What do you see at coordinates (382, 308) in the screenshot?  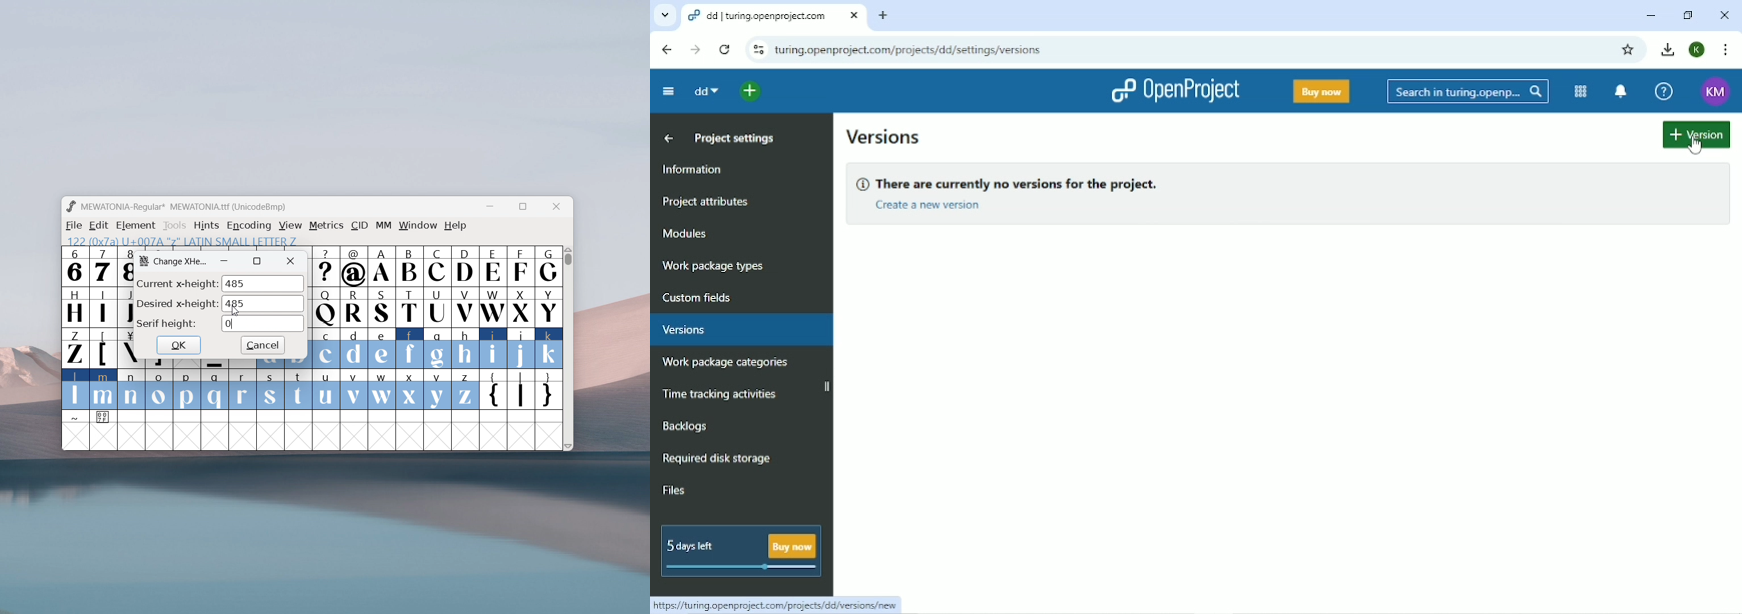 I see `S` at bounding box center [382, 308].